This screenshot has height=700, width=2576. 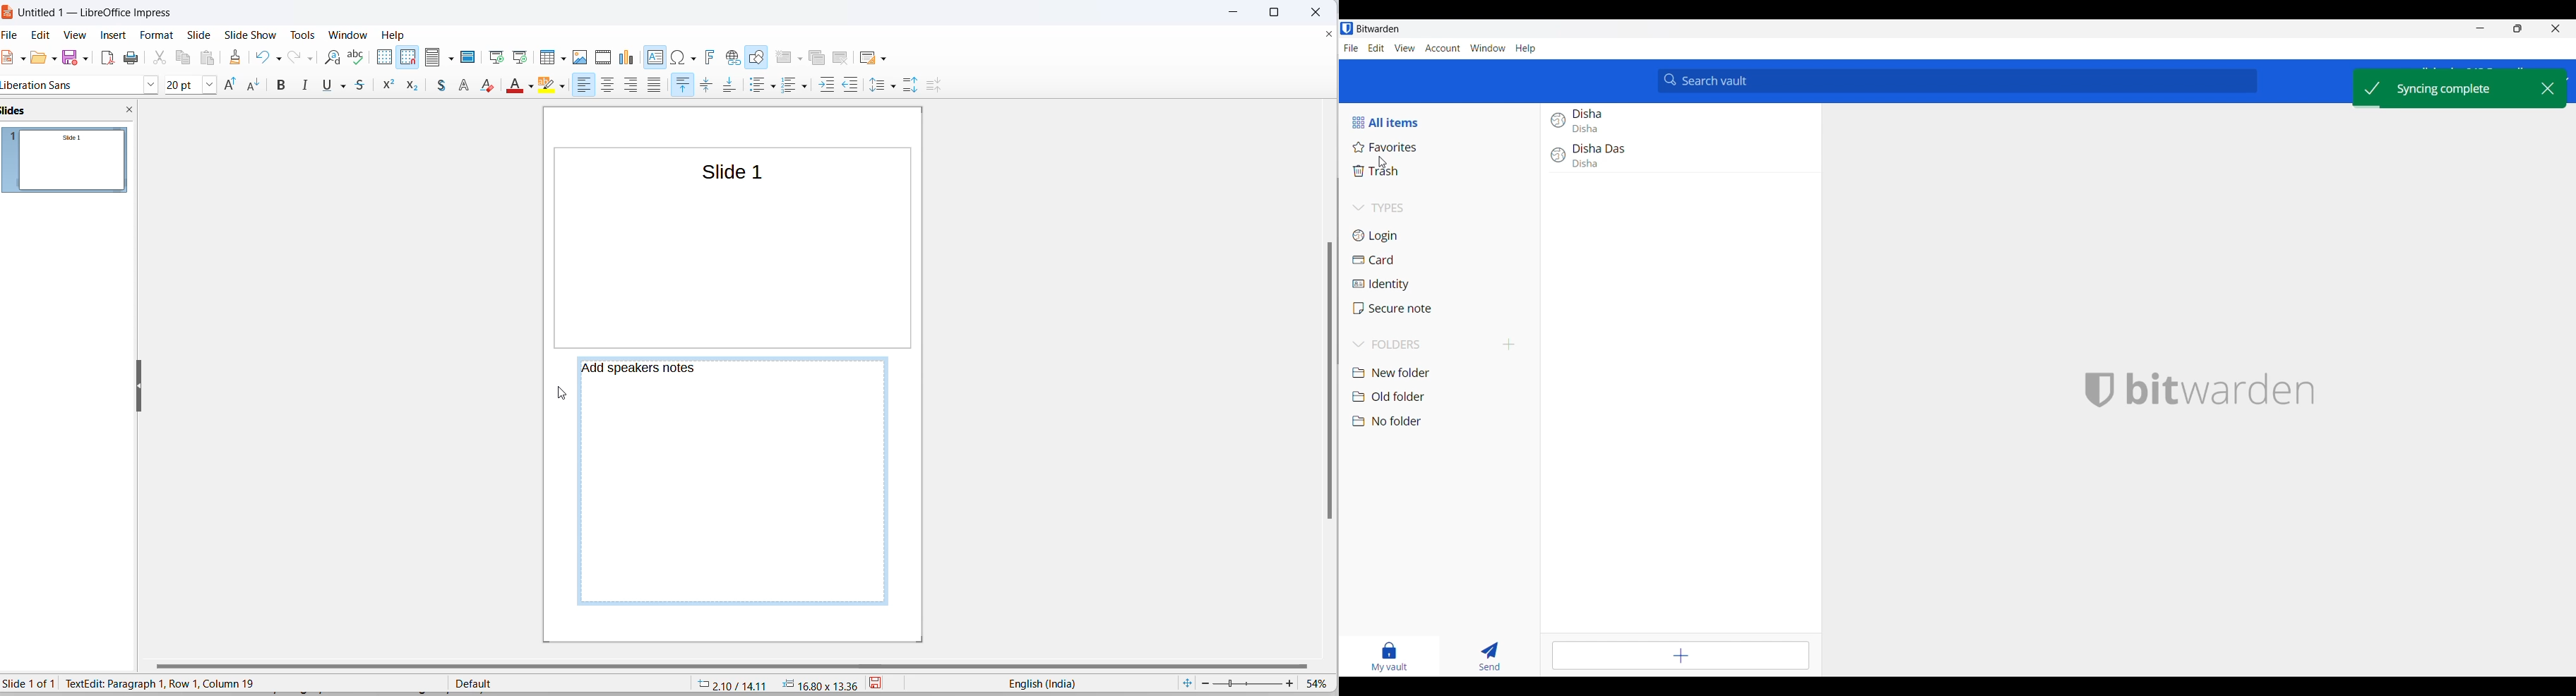 What do you see at coordinates (1442, 373) in the screenshot?
I see `New folder` at bounding box center [1442, 373].